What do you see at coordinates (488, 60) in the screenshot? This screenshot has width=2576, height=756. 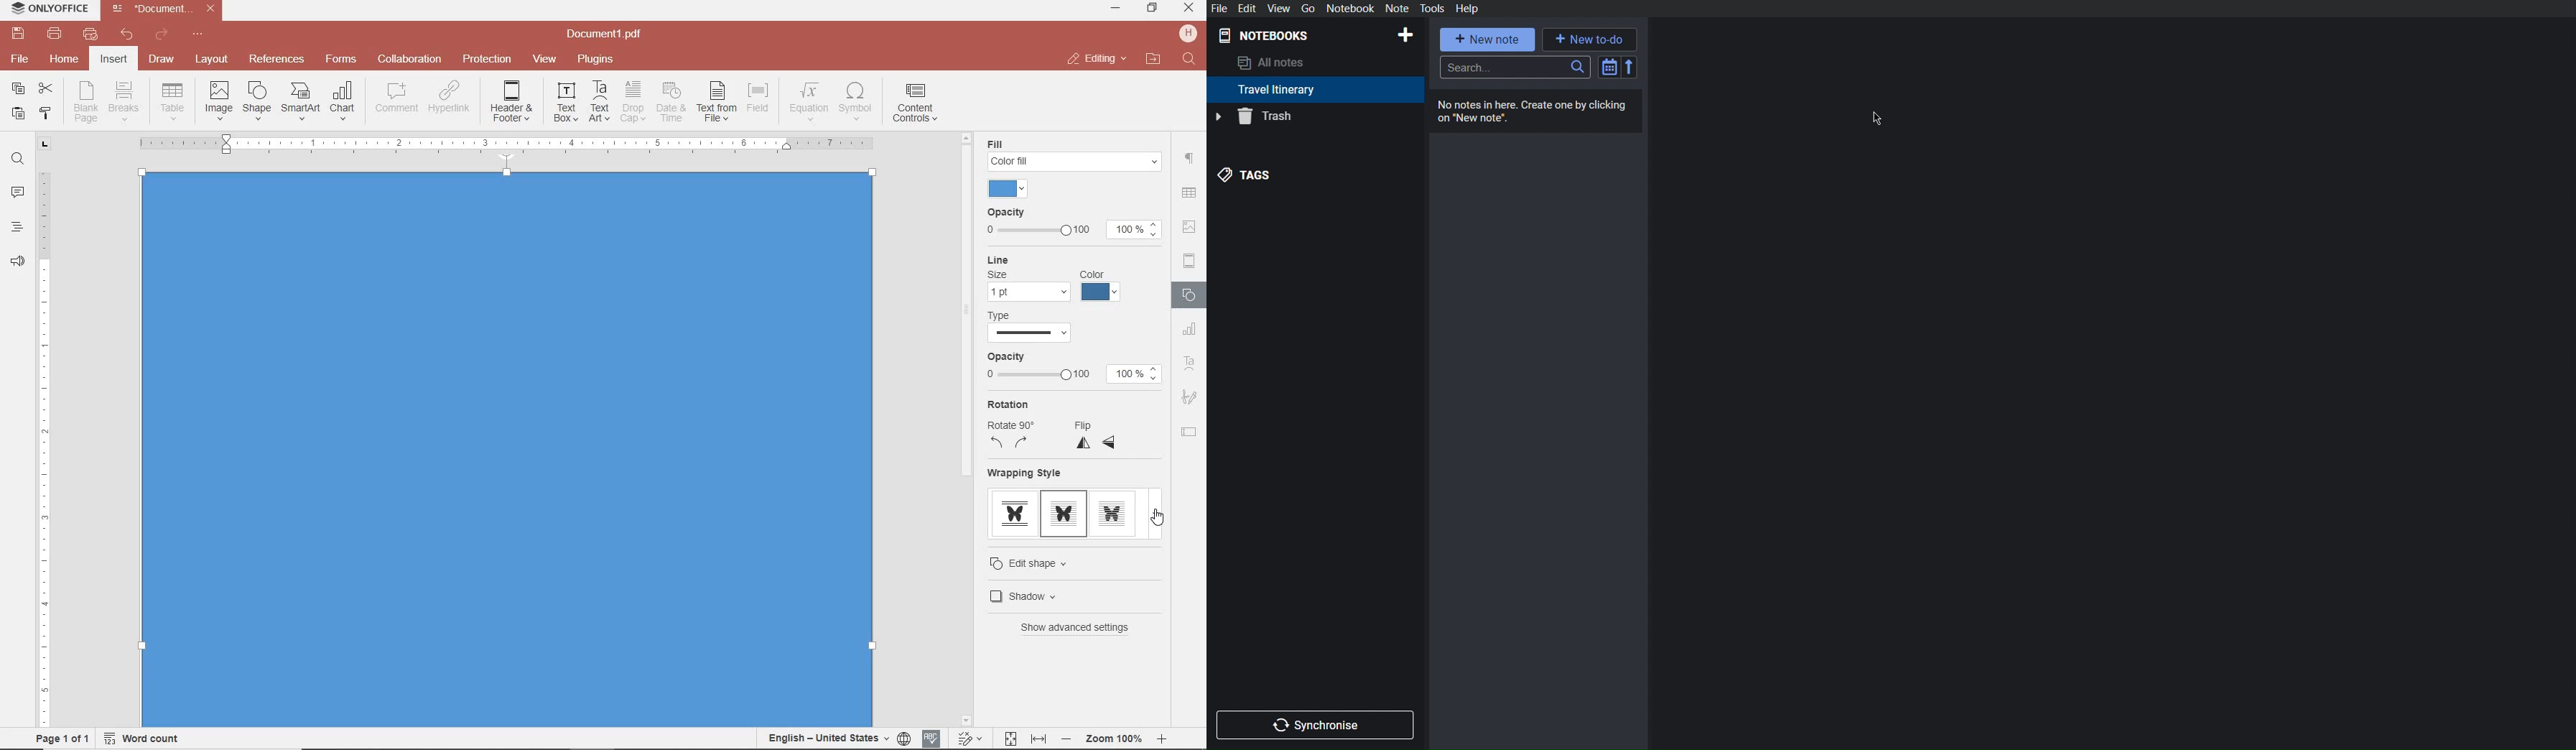 I see `protection` at bounding box center [488, 60].